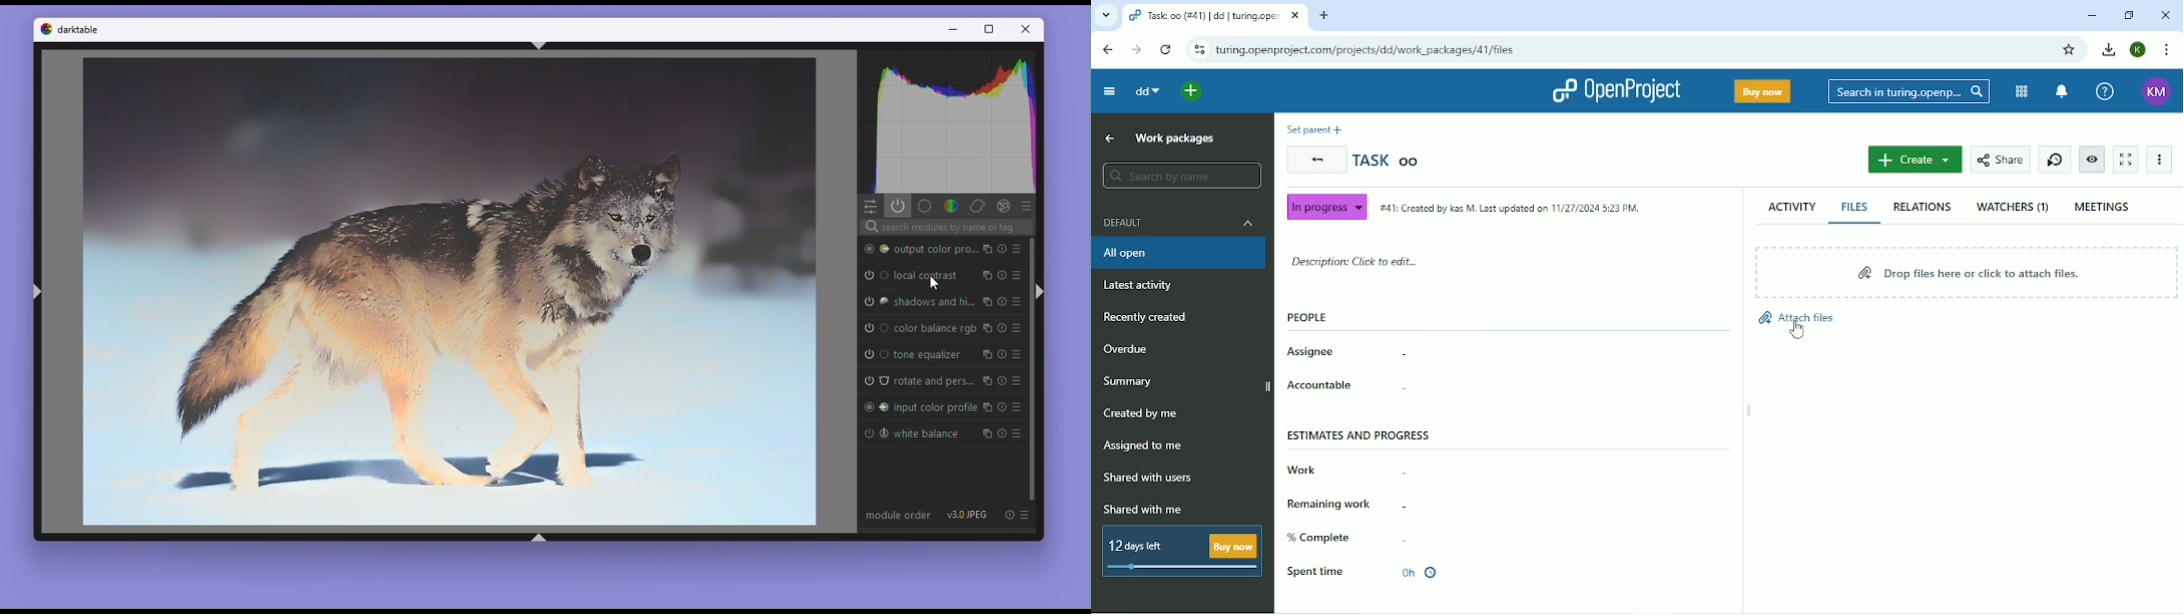 This screenshot has width=2184, height=616. Describe the element at coordinates (988, 355) in the screenshot. I see `multiple instance actions` at that location.